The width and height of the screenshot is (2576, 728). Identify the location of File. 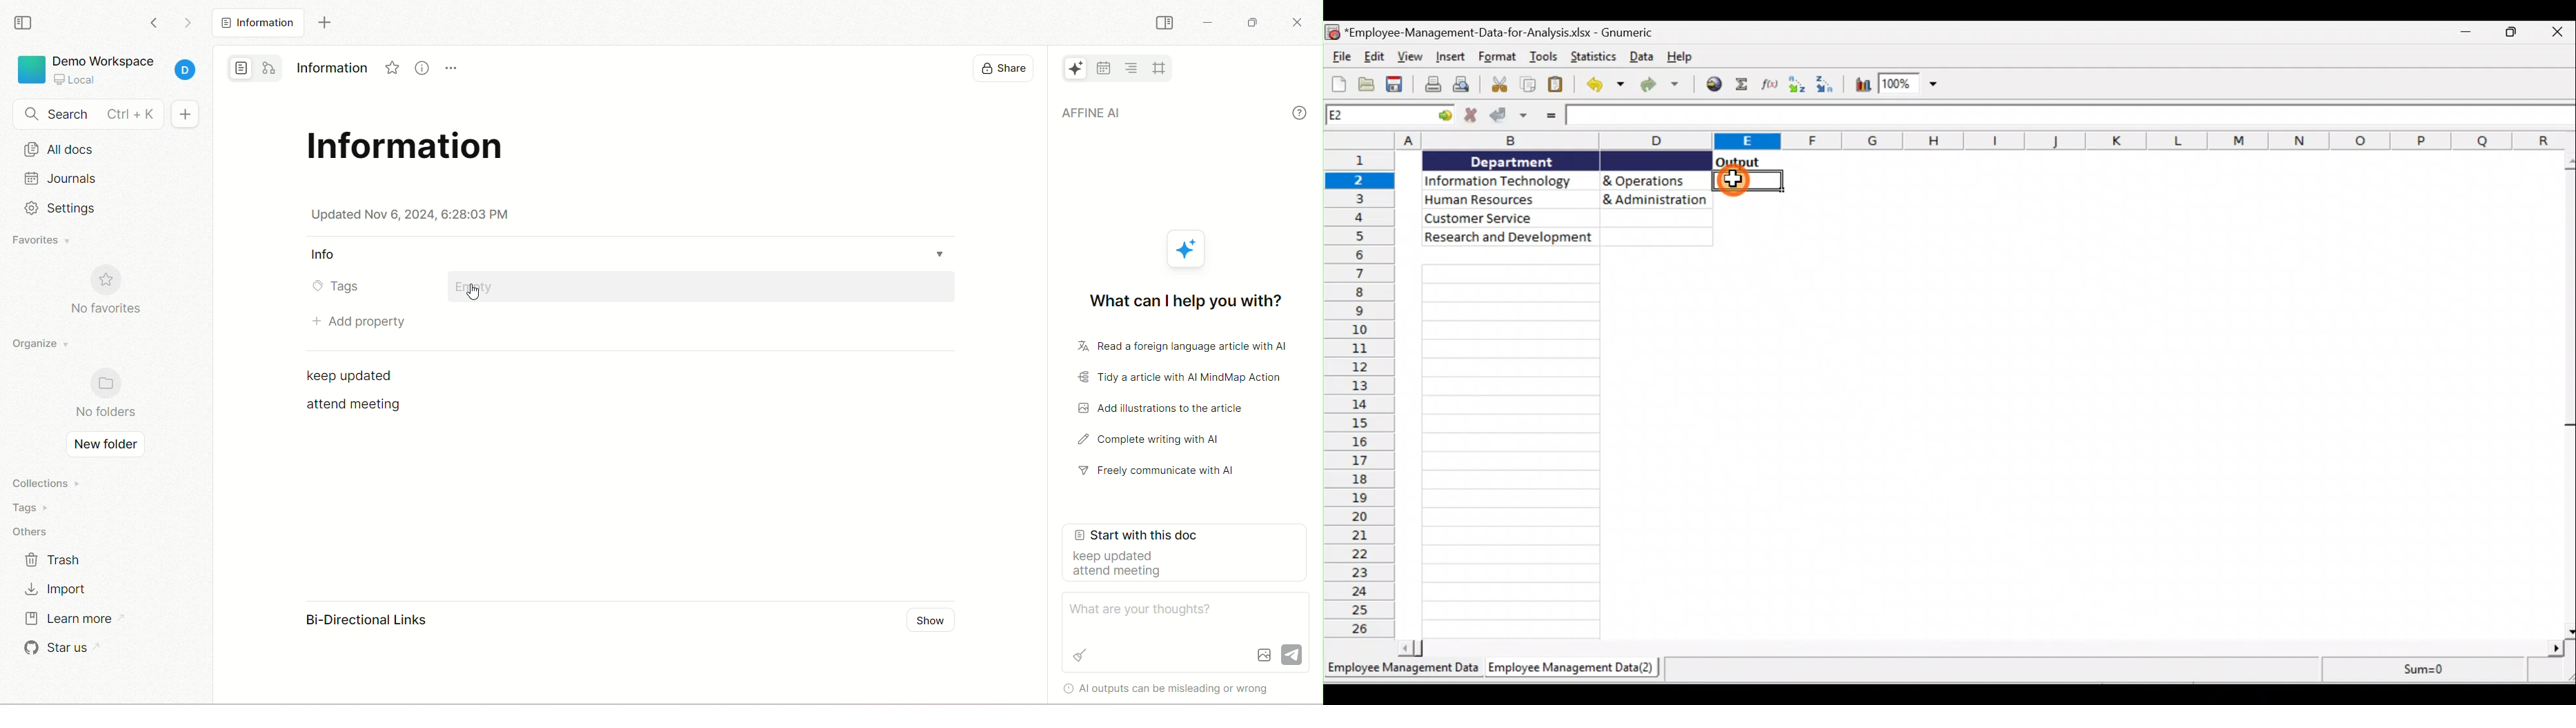
(1340, 56).